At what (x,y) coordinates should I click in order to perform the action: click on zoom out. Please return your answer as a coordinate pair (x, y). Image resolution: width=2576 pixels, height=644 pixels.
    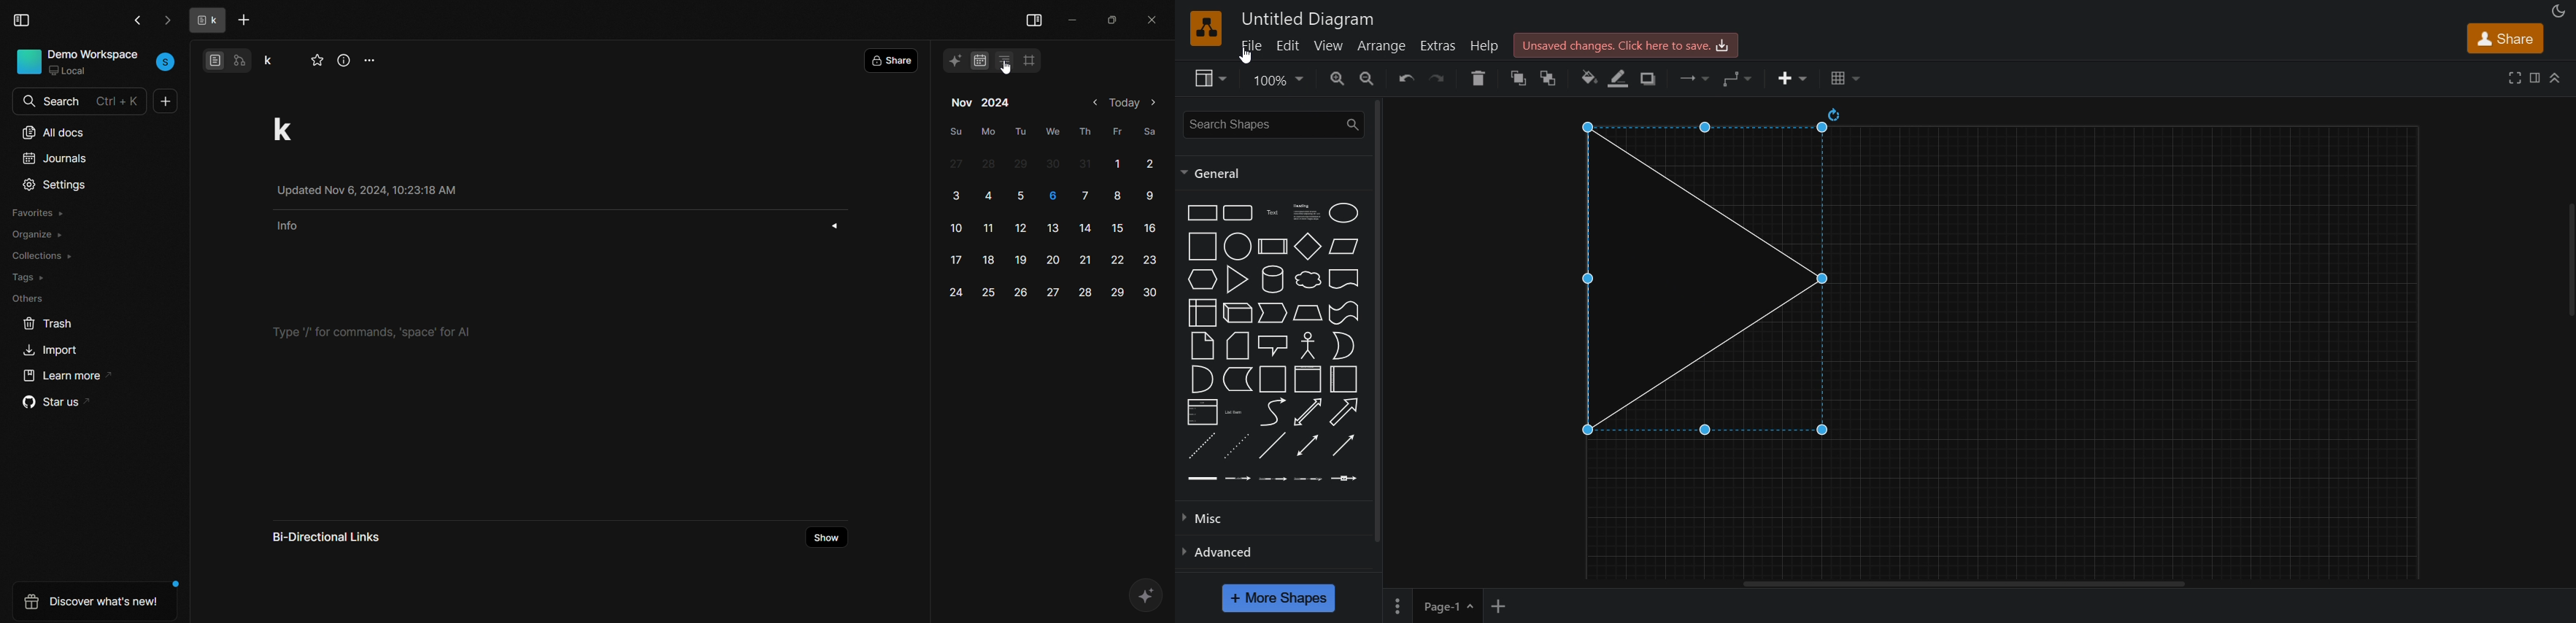
    Looking at the image, I should click on (1370, 80).